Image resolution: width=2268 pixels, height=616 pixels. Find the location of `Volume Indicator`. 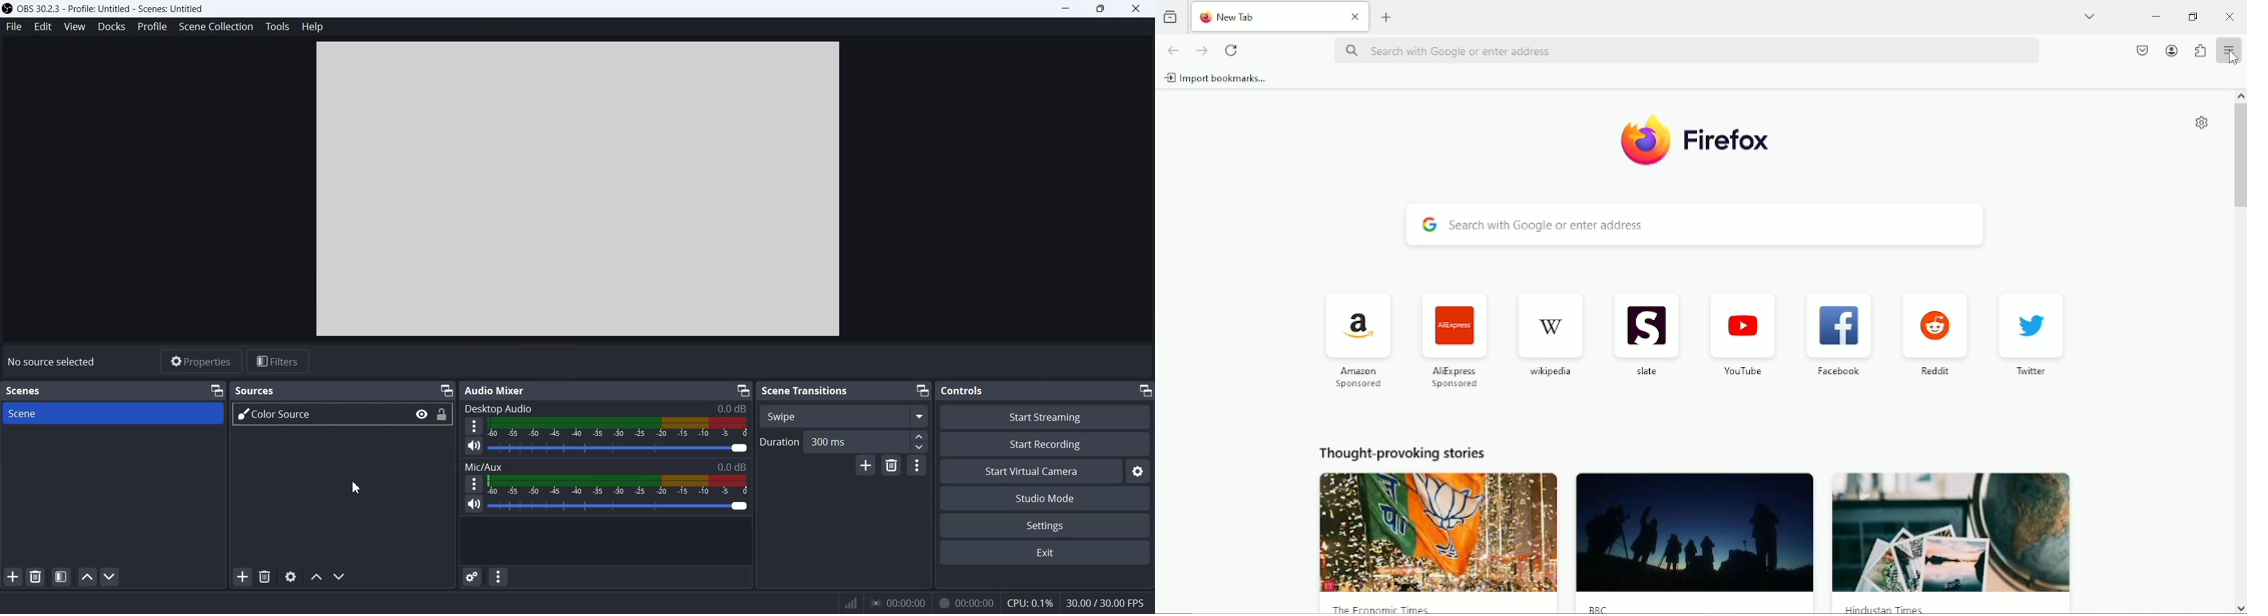

Volume Indicator is located at coordinates (621, 428).